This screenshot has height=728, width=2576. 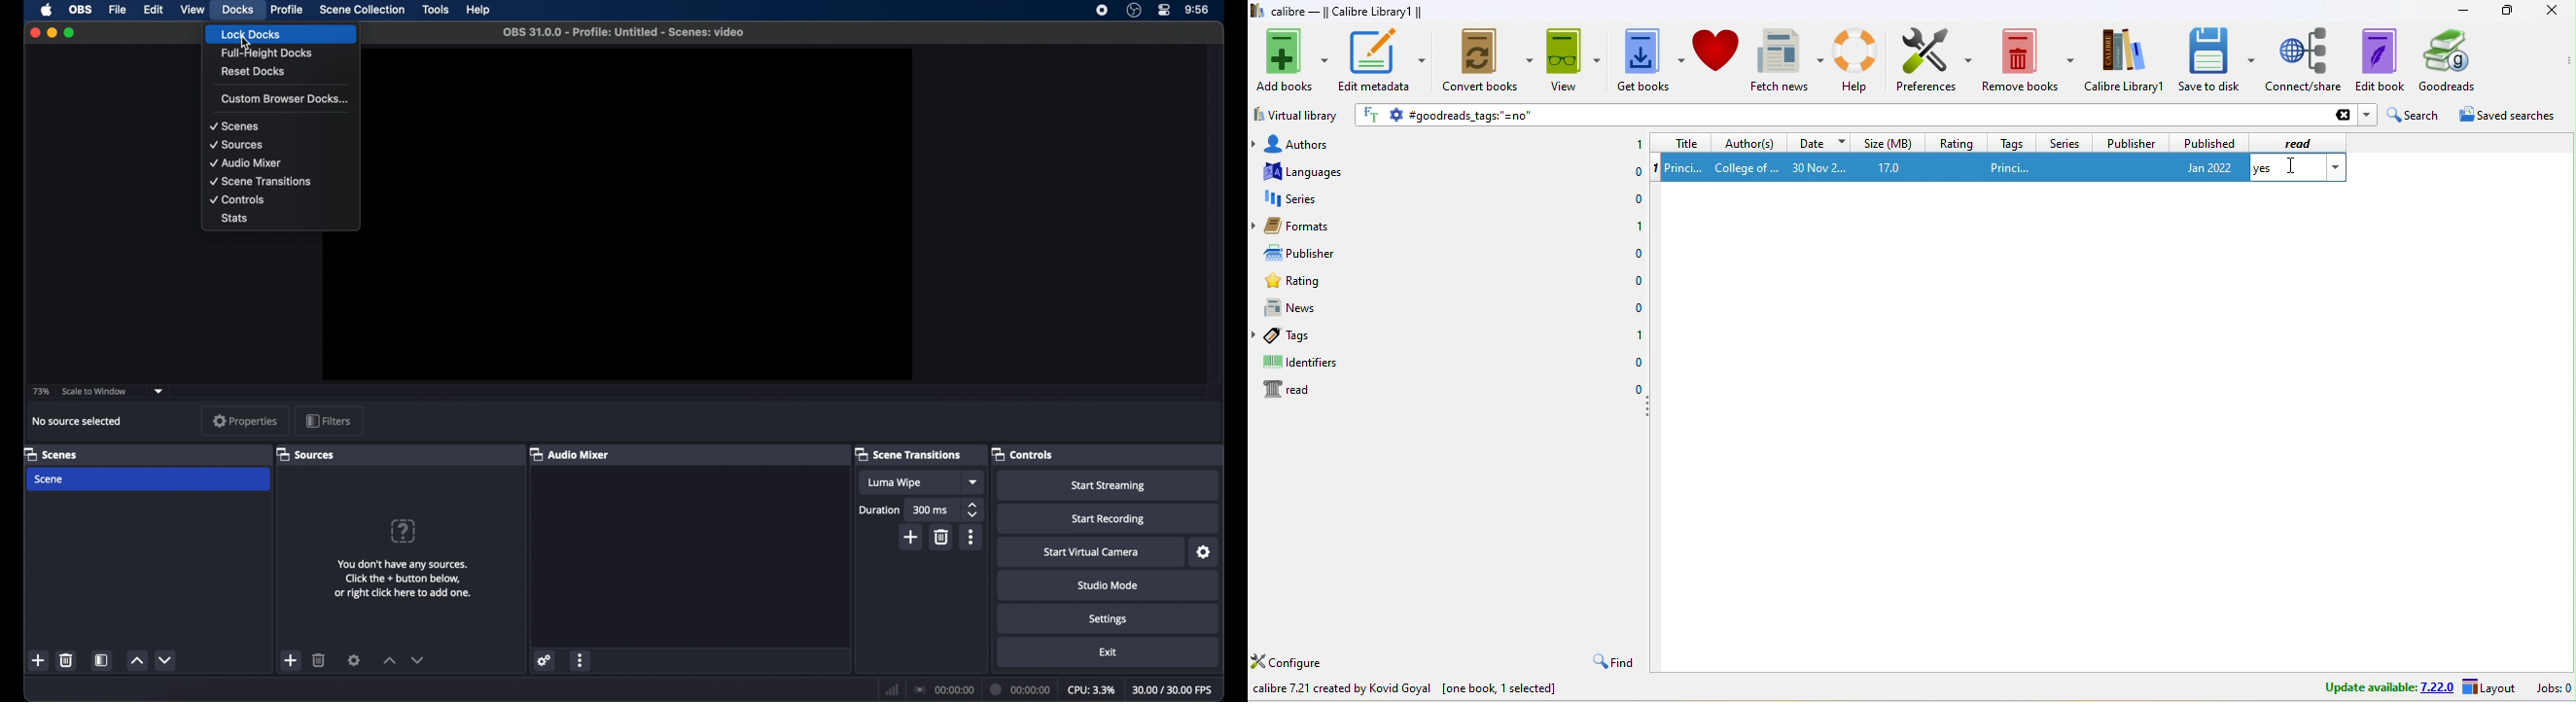 What do you see at coordinates (237, 10) in the screenshot?
I see `docks` at bounding box center [237, 10].